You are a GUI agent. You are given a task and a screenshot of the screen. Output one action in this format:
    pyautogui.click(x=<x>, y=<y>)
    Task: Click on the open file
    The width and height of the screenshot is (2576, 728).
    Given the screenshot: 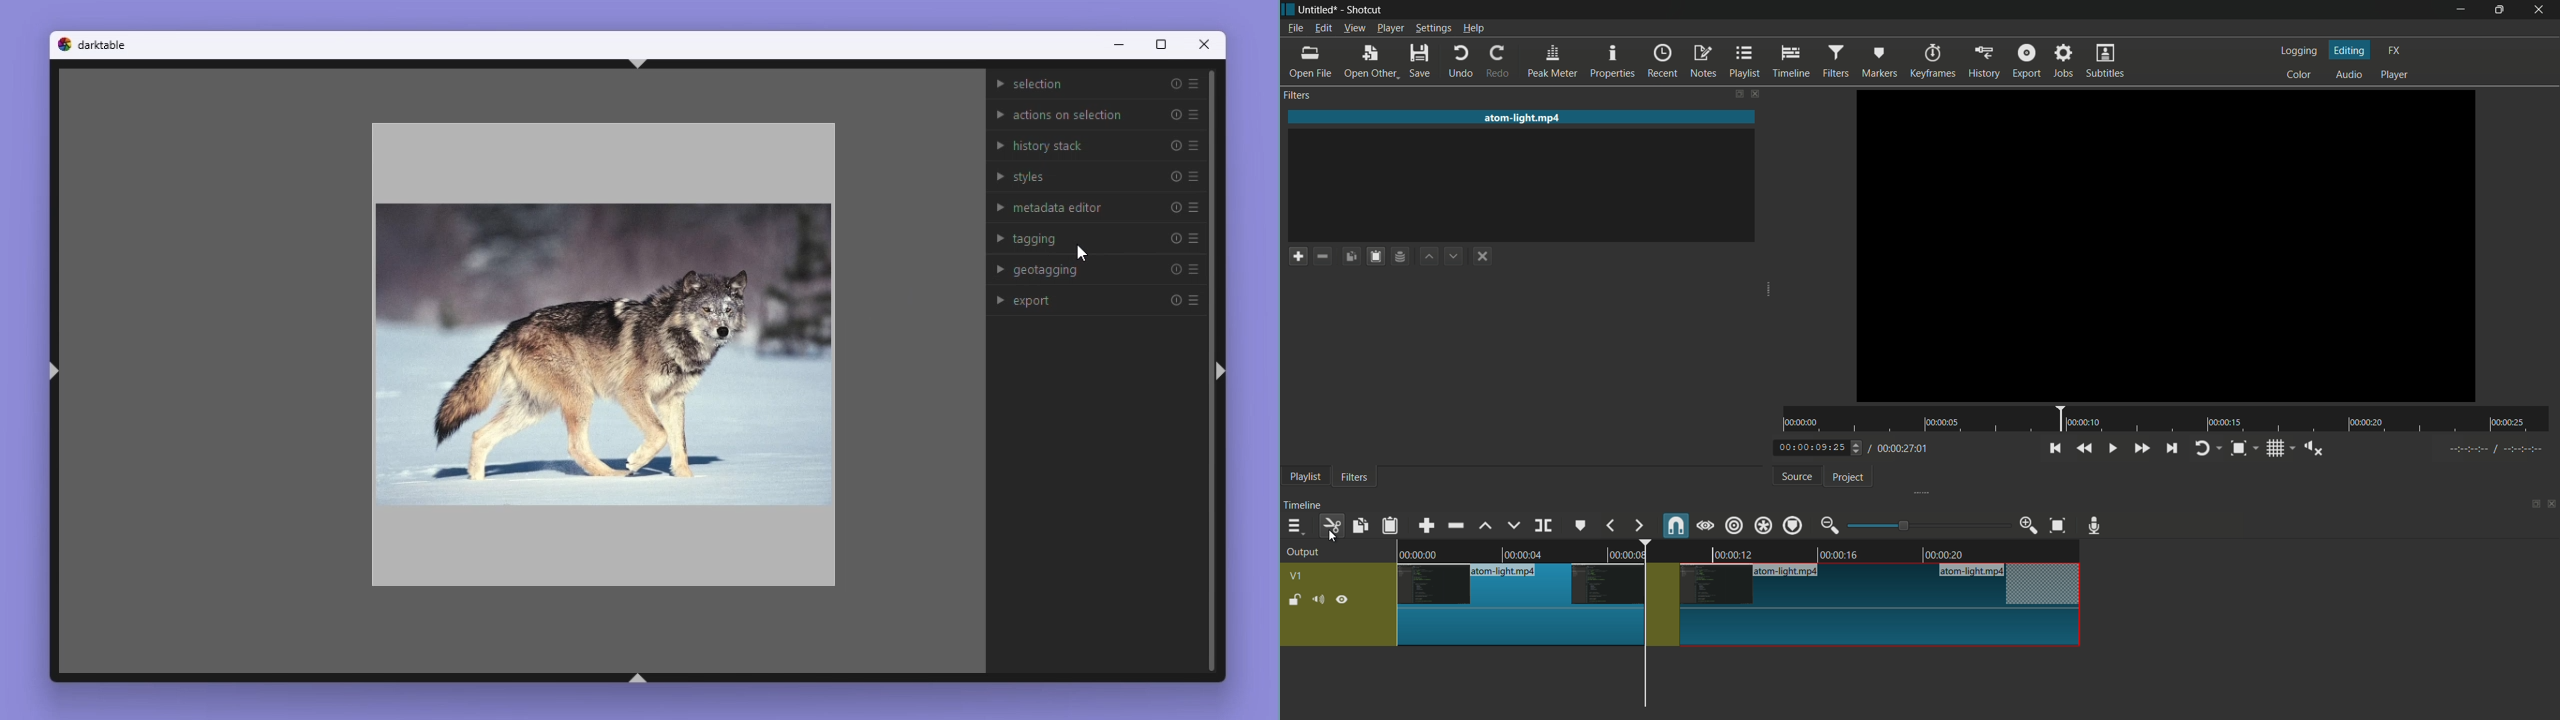 What is the action you would take?
    pyautogui.click(x=1310, y=62)
    